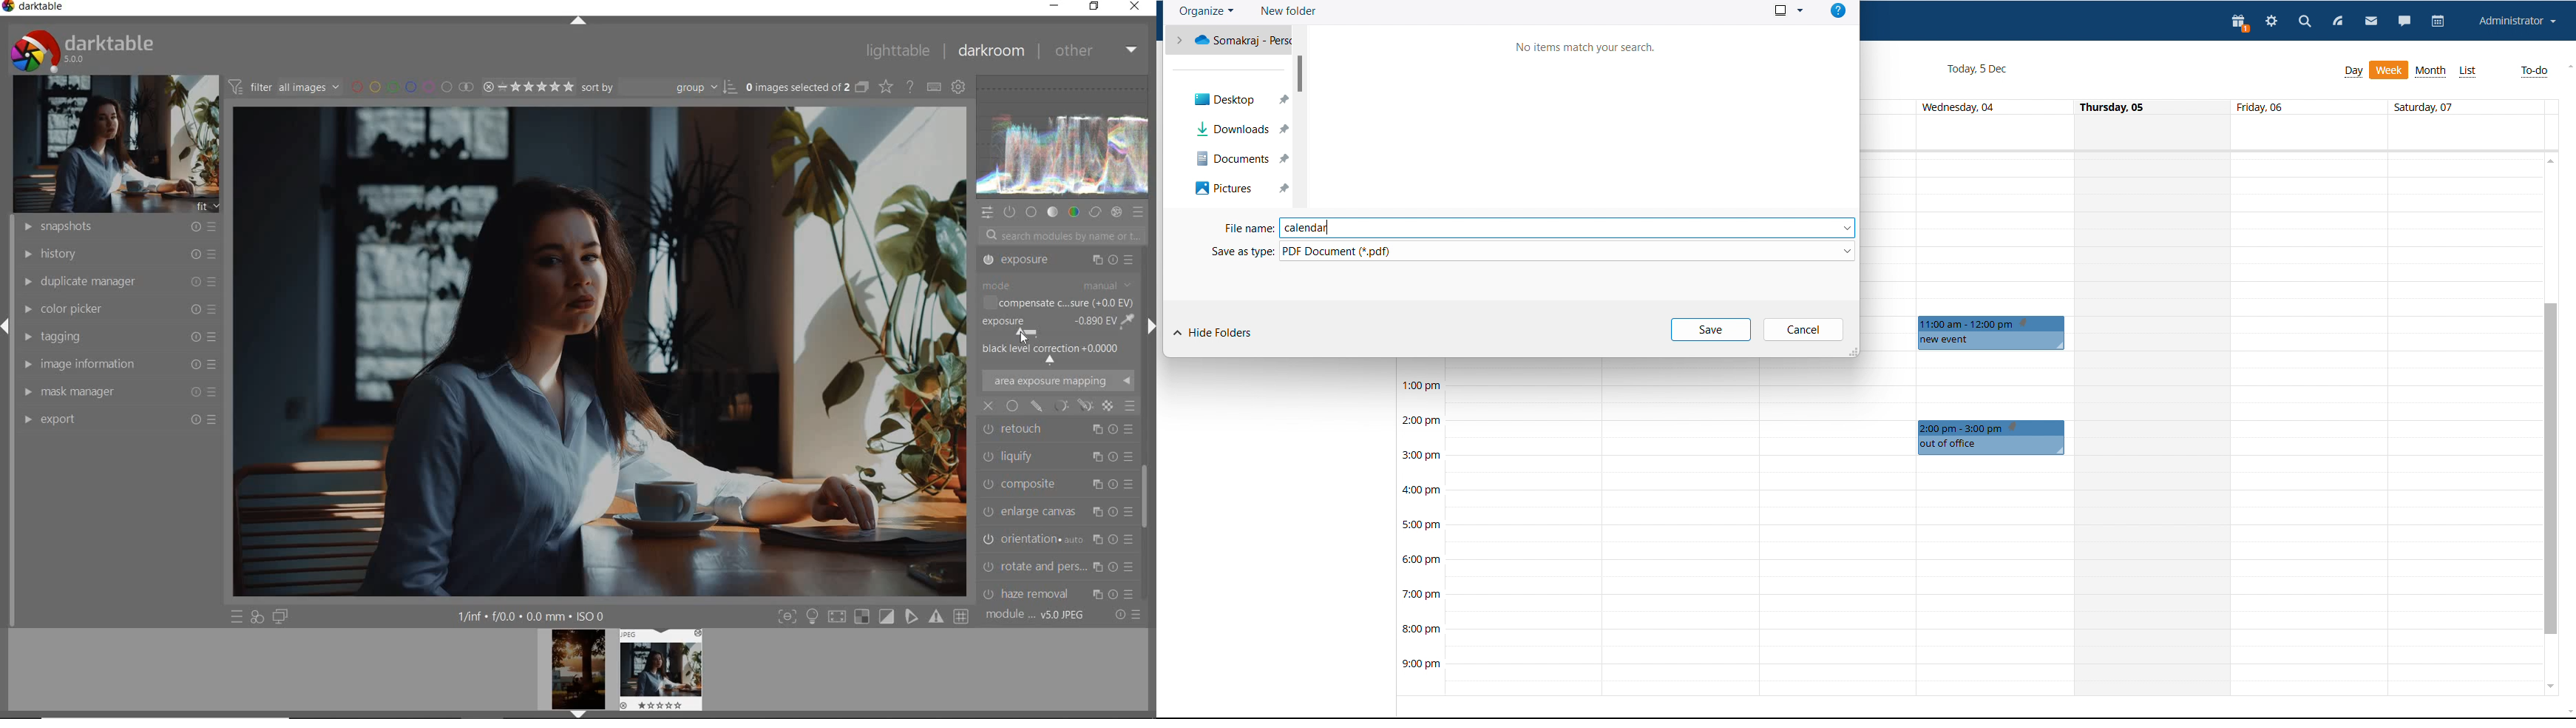 This screenshot has height=728, width=2576. I want to click on TOGGLE MODE, so click(873, 616).